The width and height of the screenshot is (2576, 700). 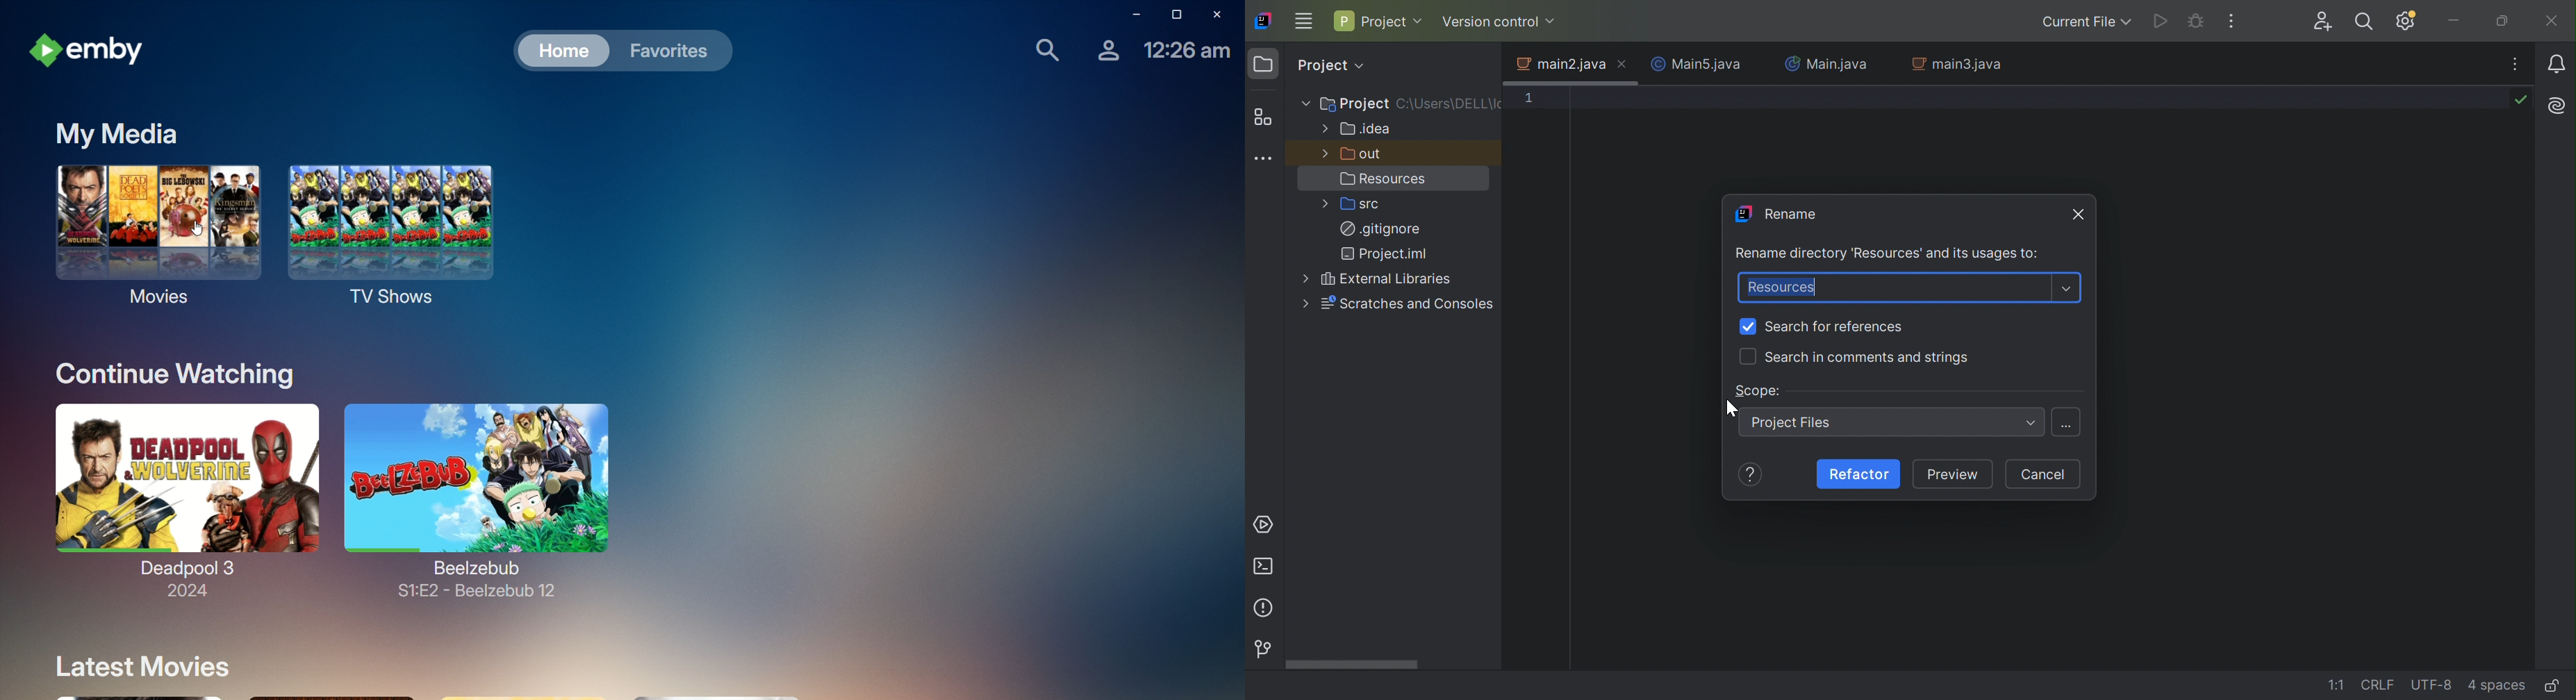 What do you see at coordinates (477, 595) in the screenshot?
I see `S1:E2 - Beelzebub 12` at bounding box center [477, 595].